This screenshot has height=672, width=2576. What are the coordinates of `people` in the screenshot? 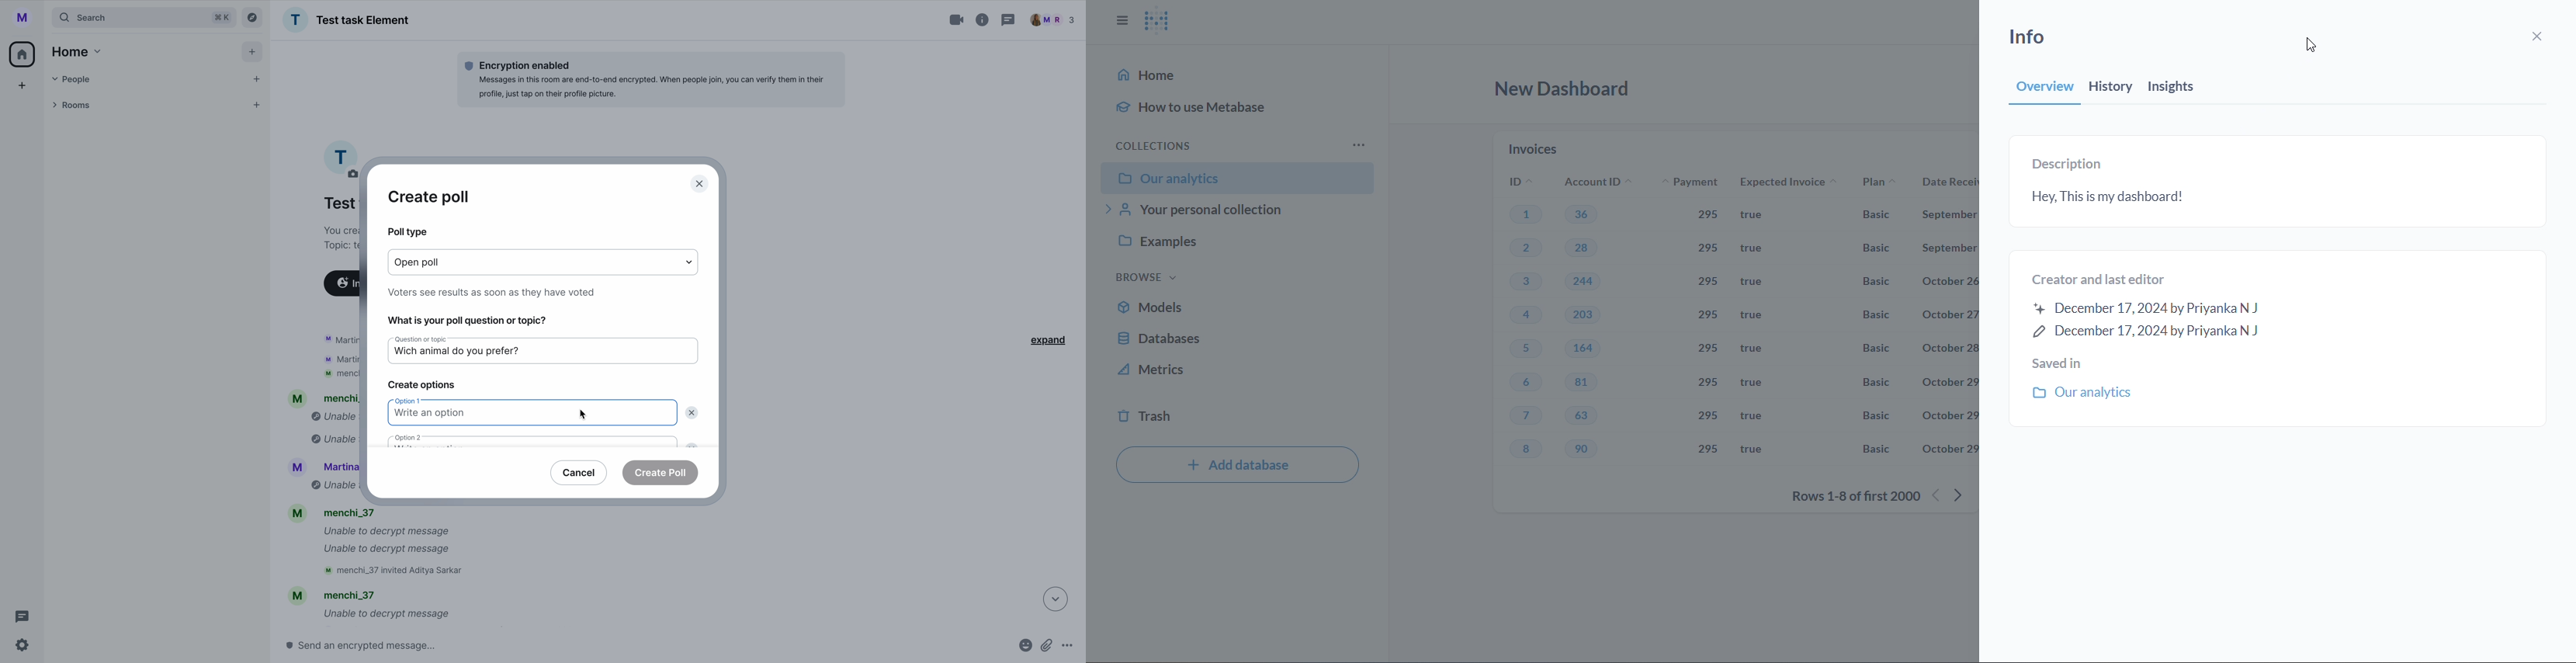 It's located at (1053, 20).